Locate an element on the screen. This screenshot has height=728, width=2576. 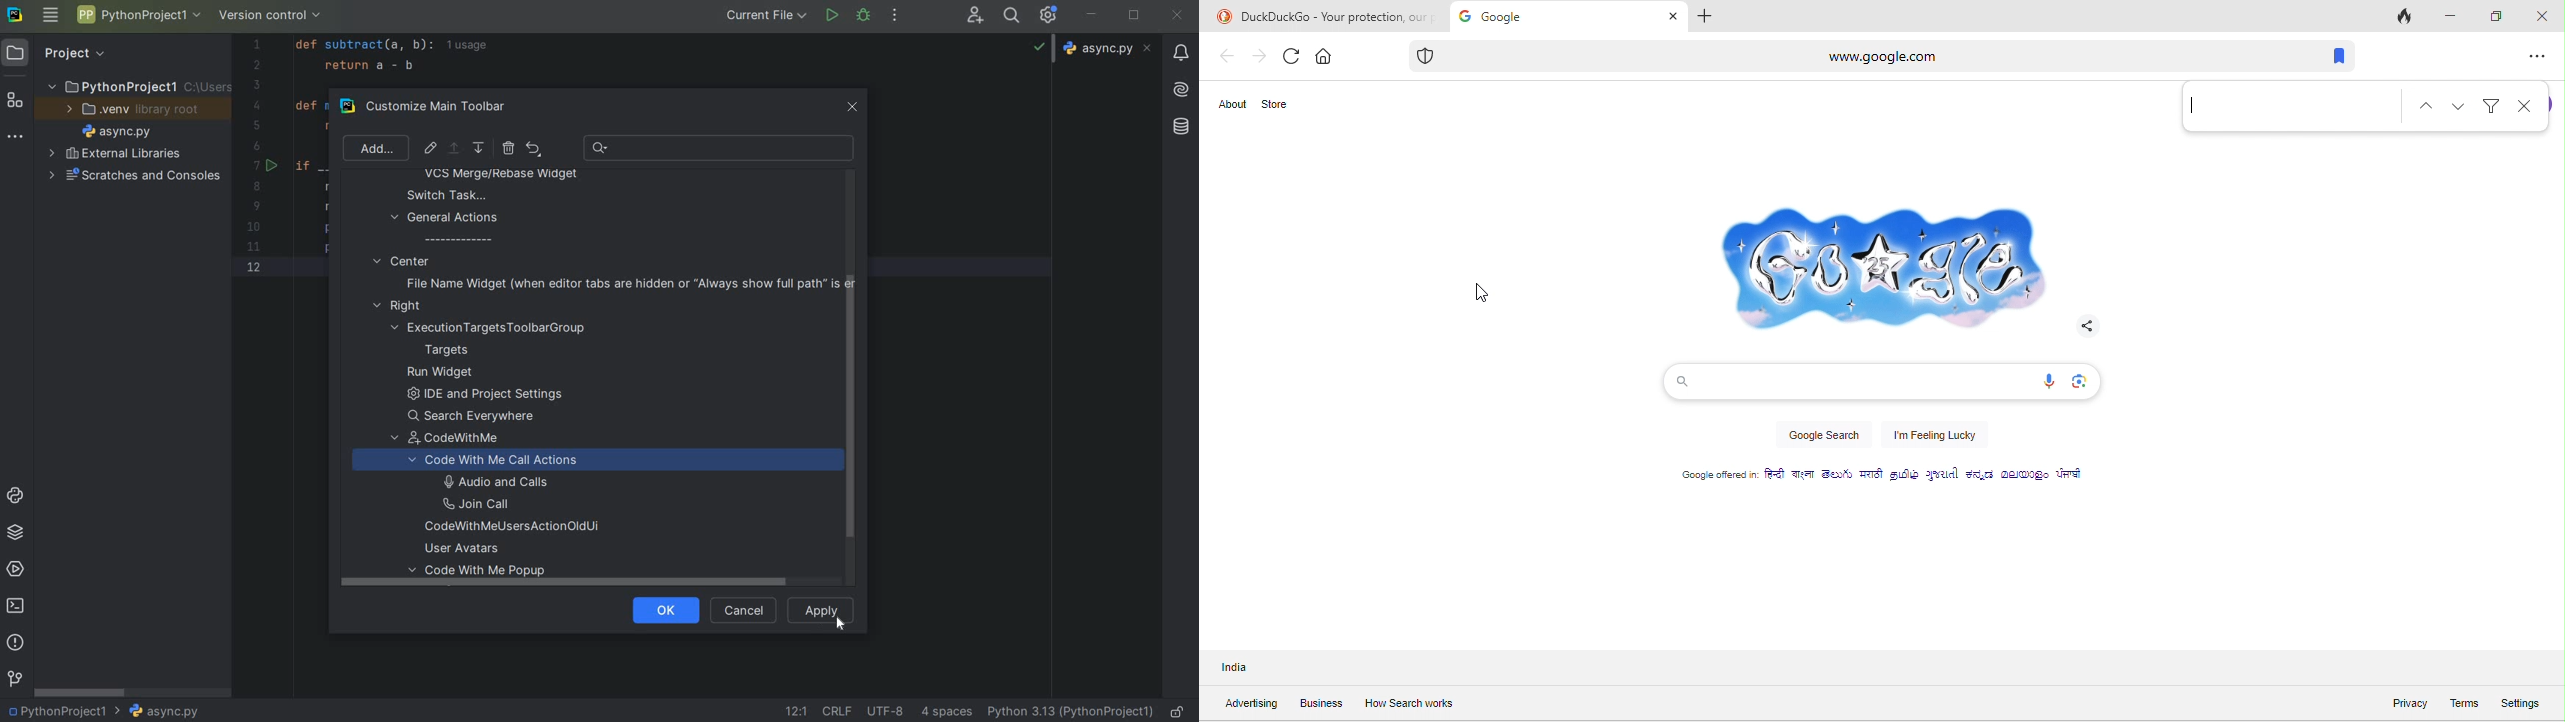
code with me call actions is located at coordinates (510, 460).